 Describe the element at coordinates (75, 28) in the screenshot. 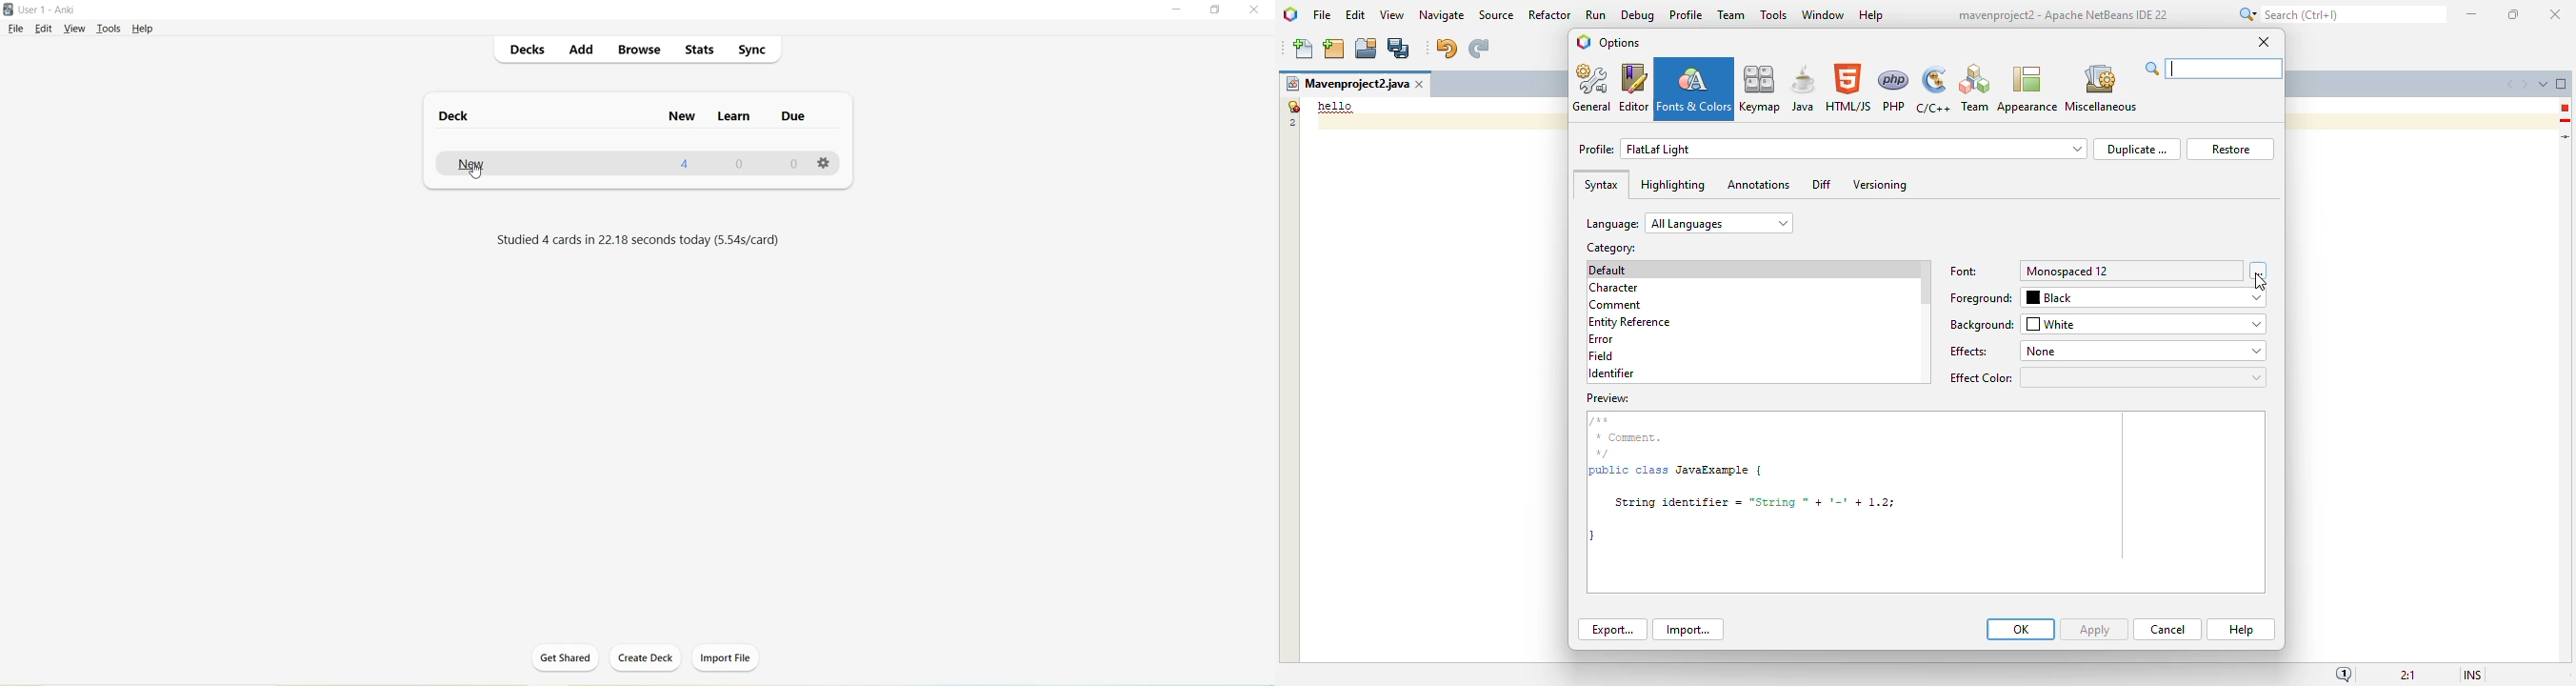

I see `View` at that location.